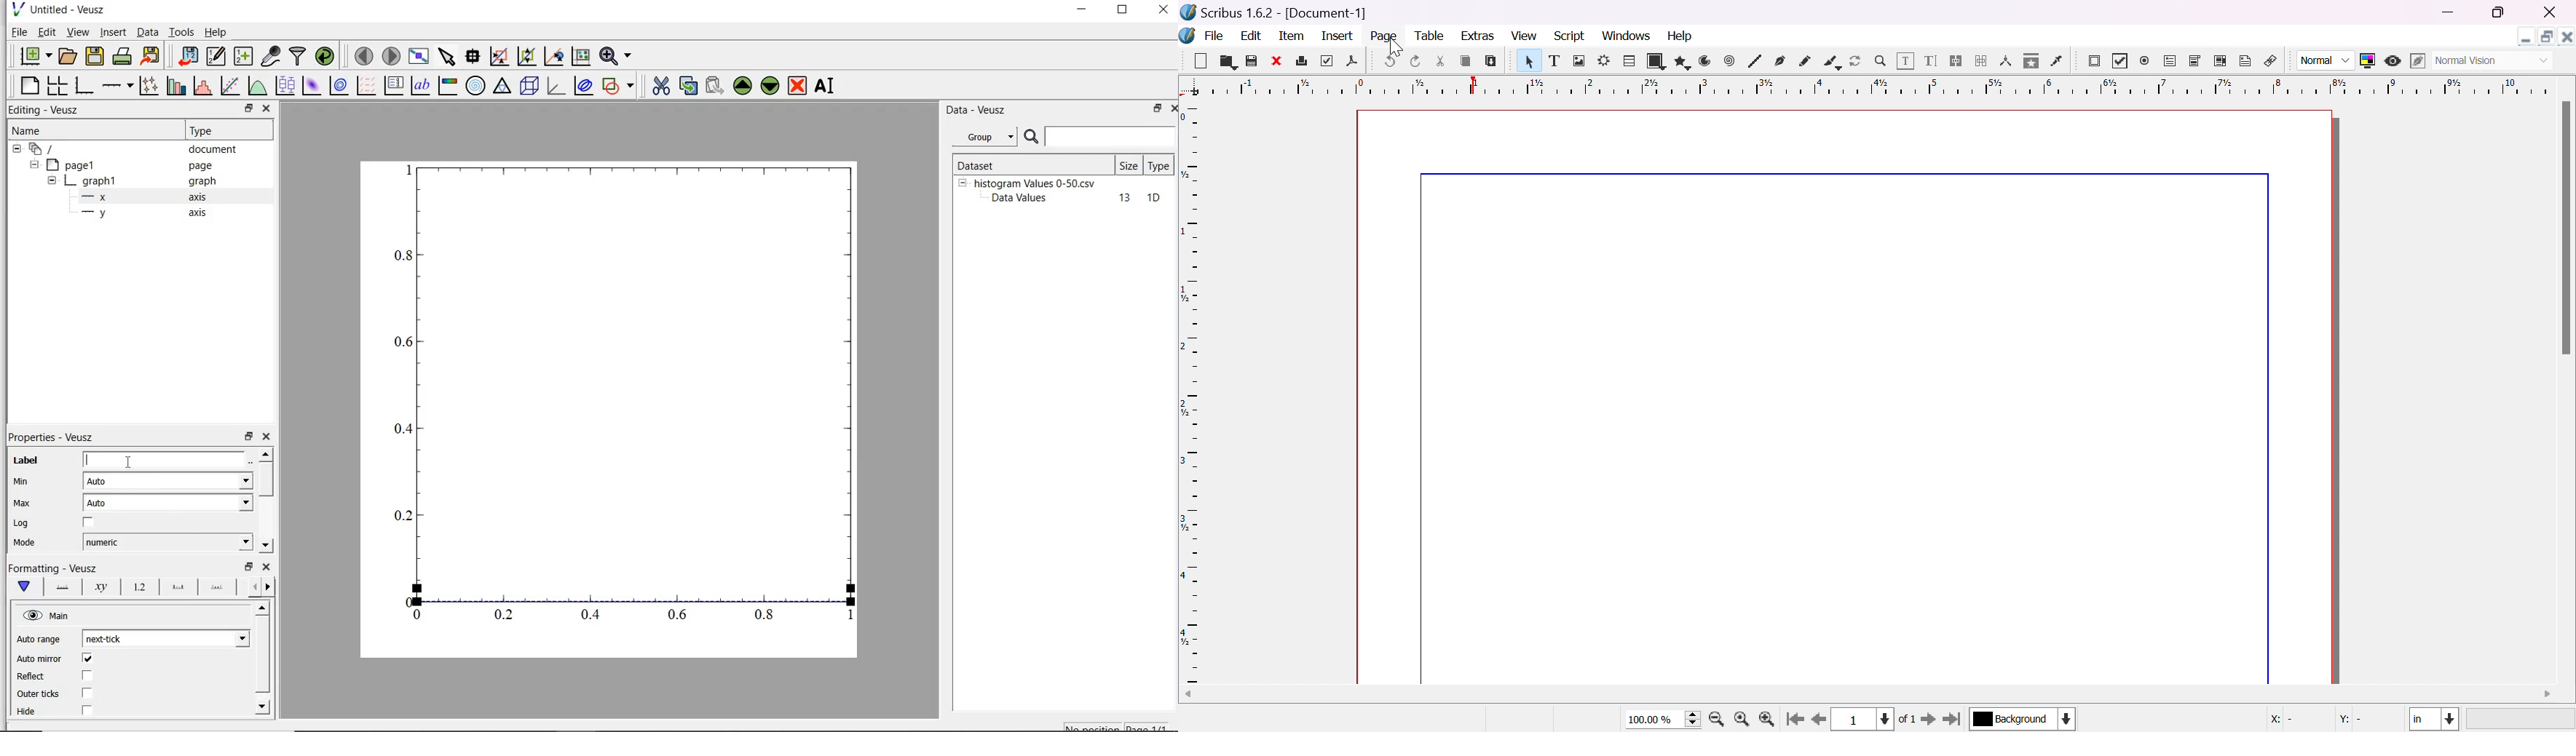 Image resolution: width=2576 pixels, height=756 pixels. Describe the element at coordinates (265, 545) in the screenshot. I see `move down` at that location.